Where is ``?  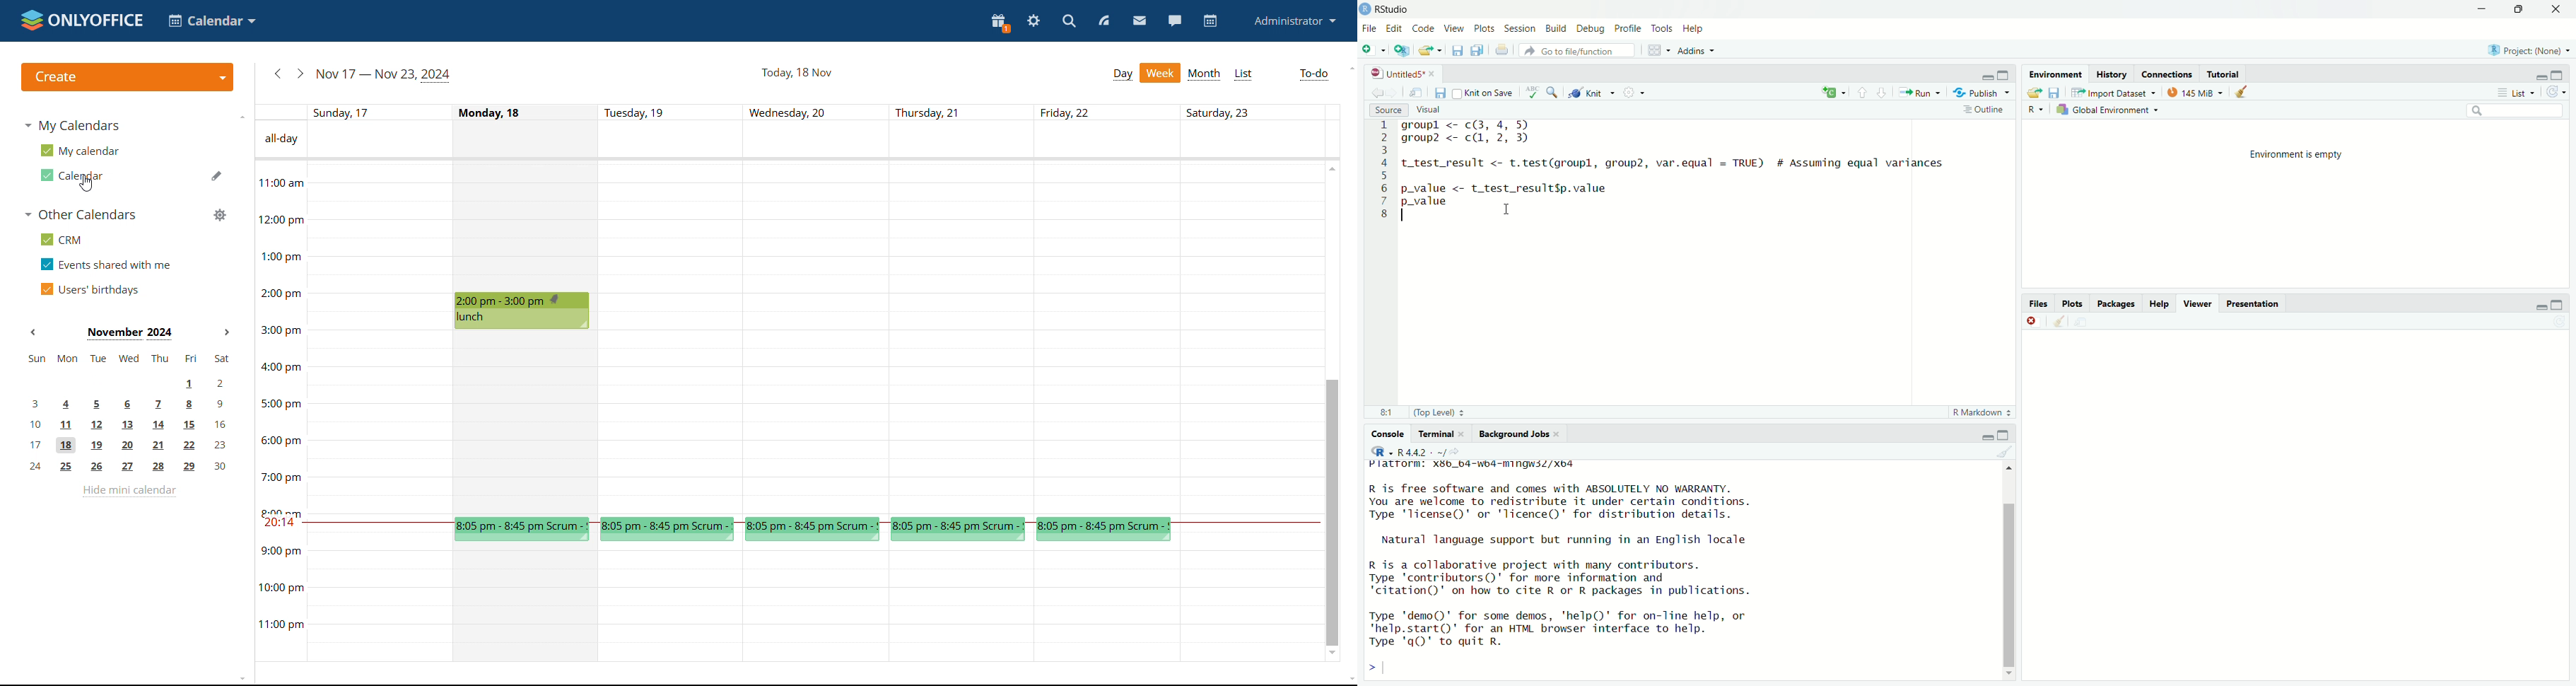  is located at coordinates (2037, 110).